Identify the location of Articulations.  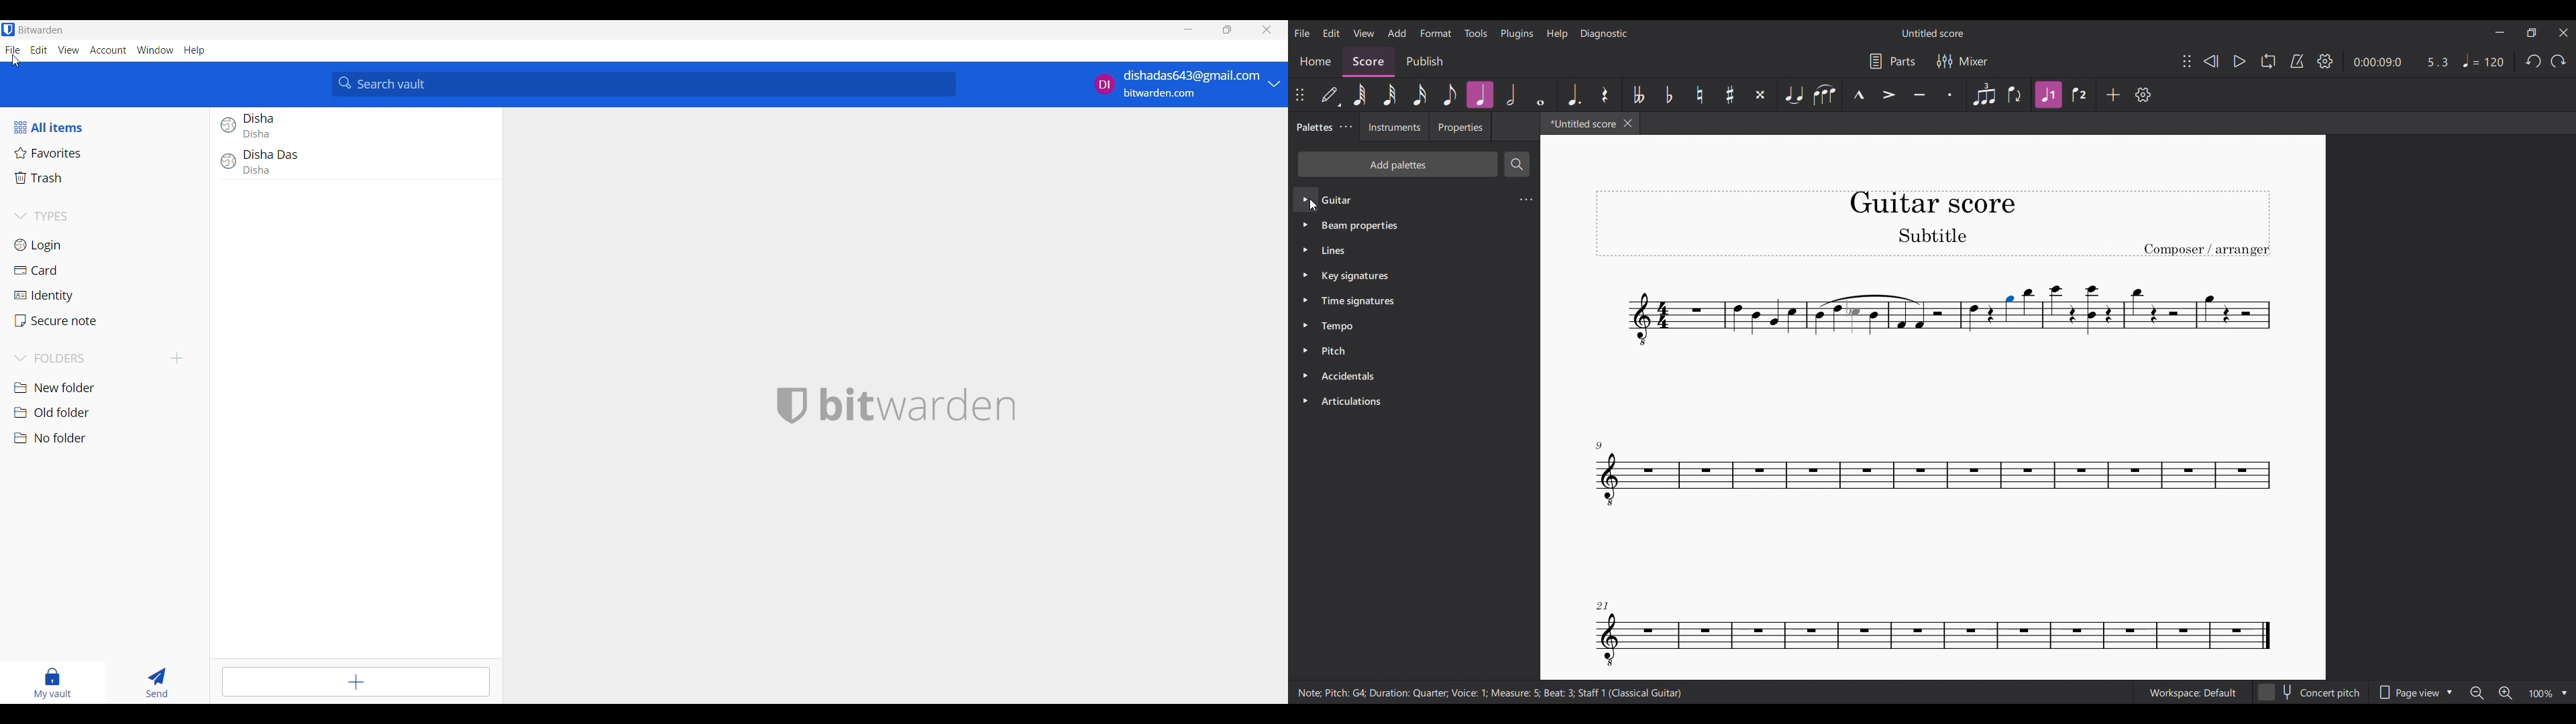
(1354, 402).